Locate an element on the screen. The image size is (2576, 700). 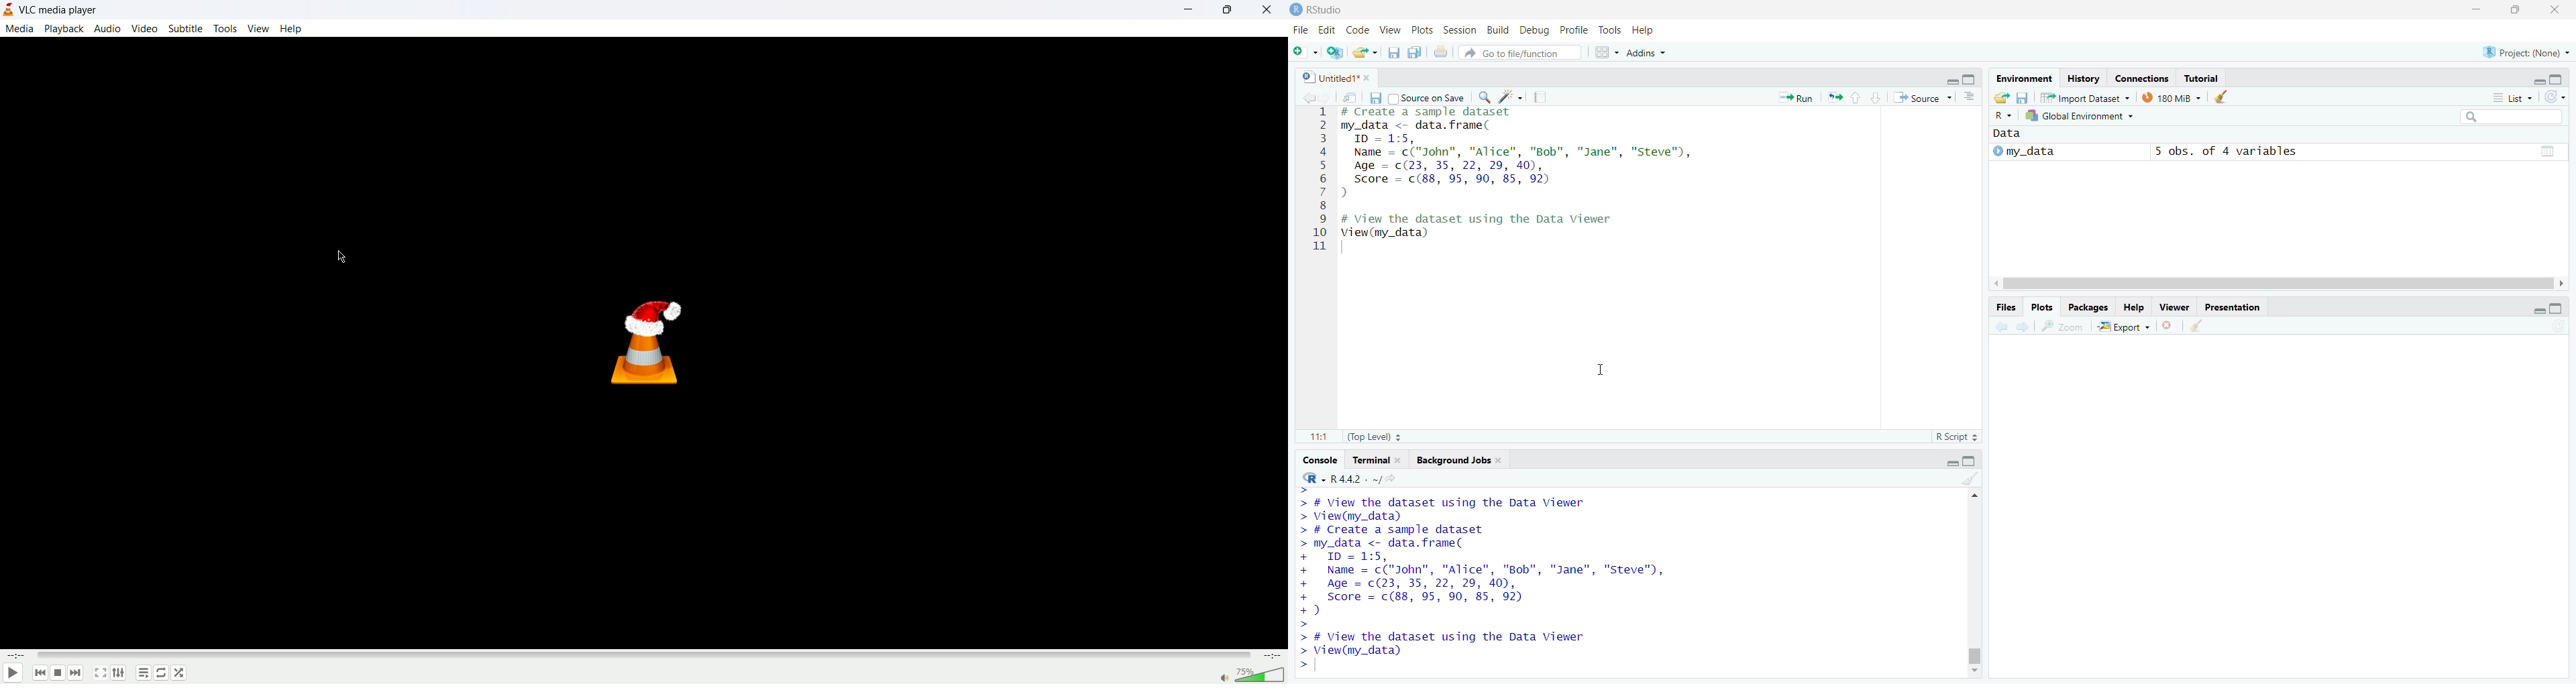
Plots is located at coordinates (1422, 32).